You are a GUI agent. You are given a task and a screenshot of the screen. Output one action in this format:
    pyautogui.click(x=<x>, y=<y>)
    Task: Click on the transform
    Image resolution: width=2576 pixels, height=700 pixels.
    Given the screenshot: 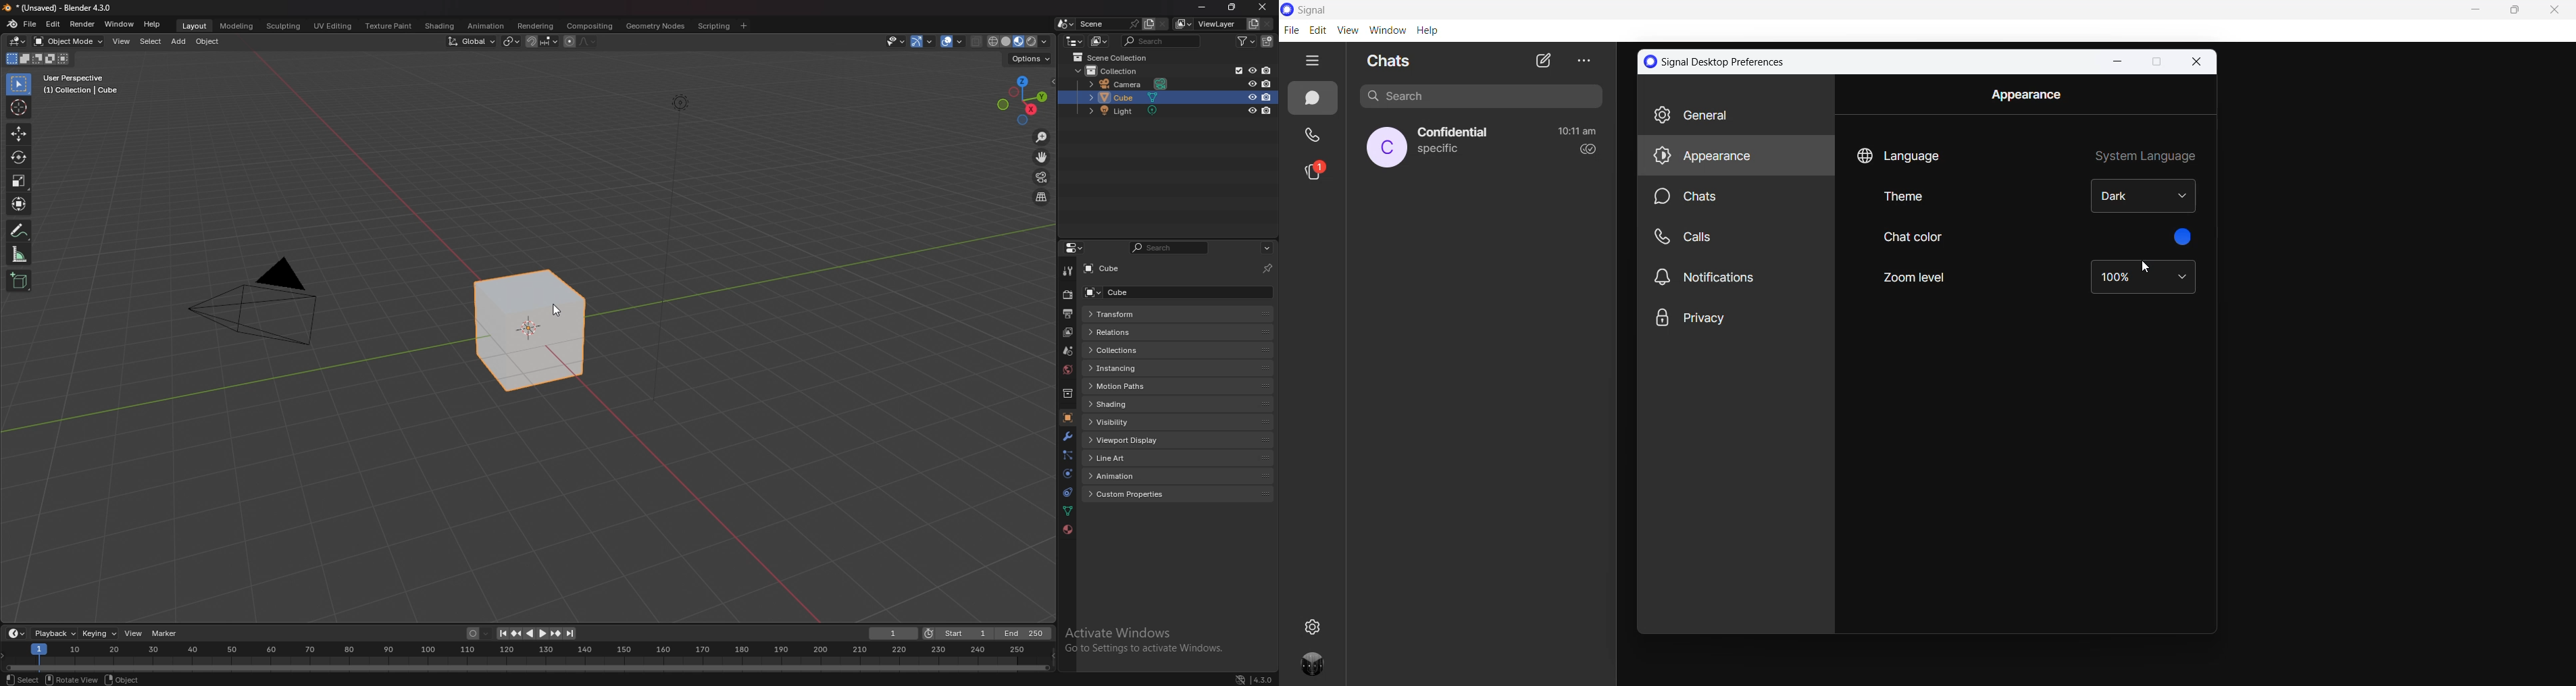 What is the action you would take?
    pyautogui.click(x=1158, y=315)
    